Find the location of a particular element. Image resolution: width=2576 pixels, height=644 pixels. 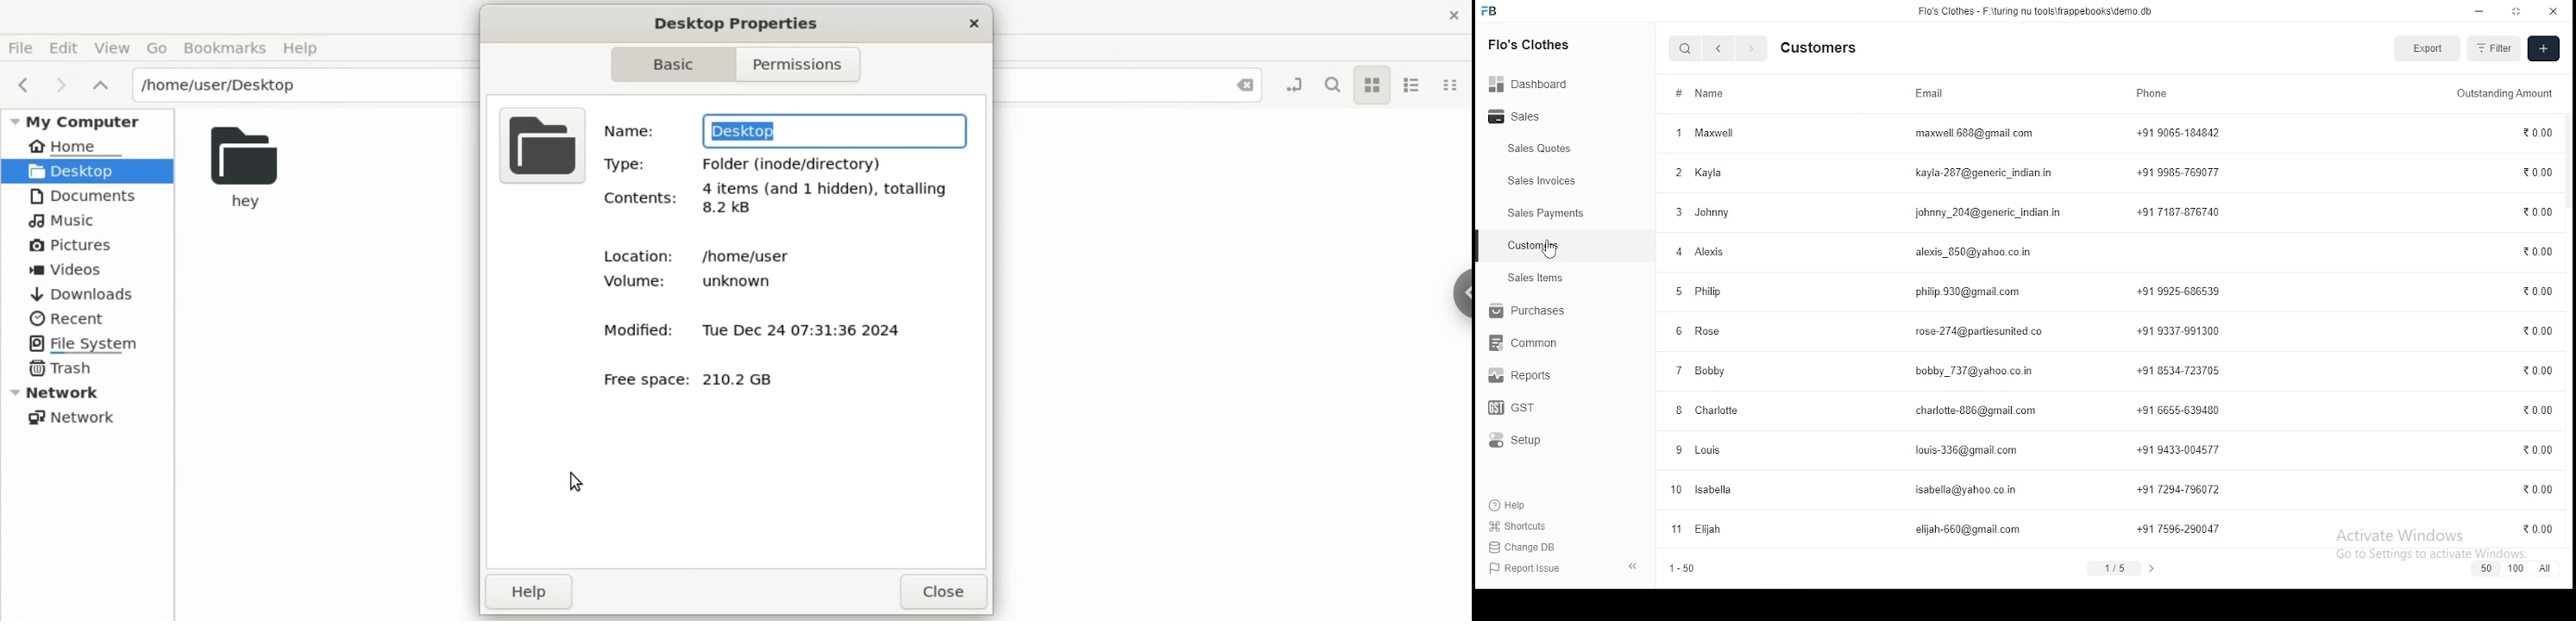

kayla.287@gmail.com is located at coordinates (1988, 172).